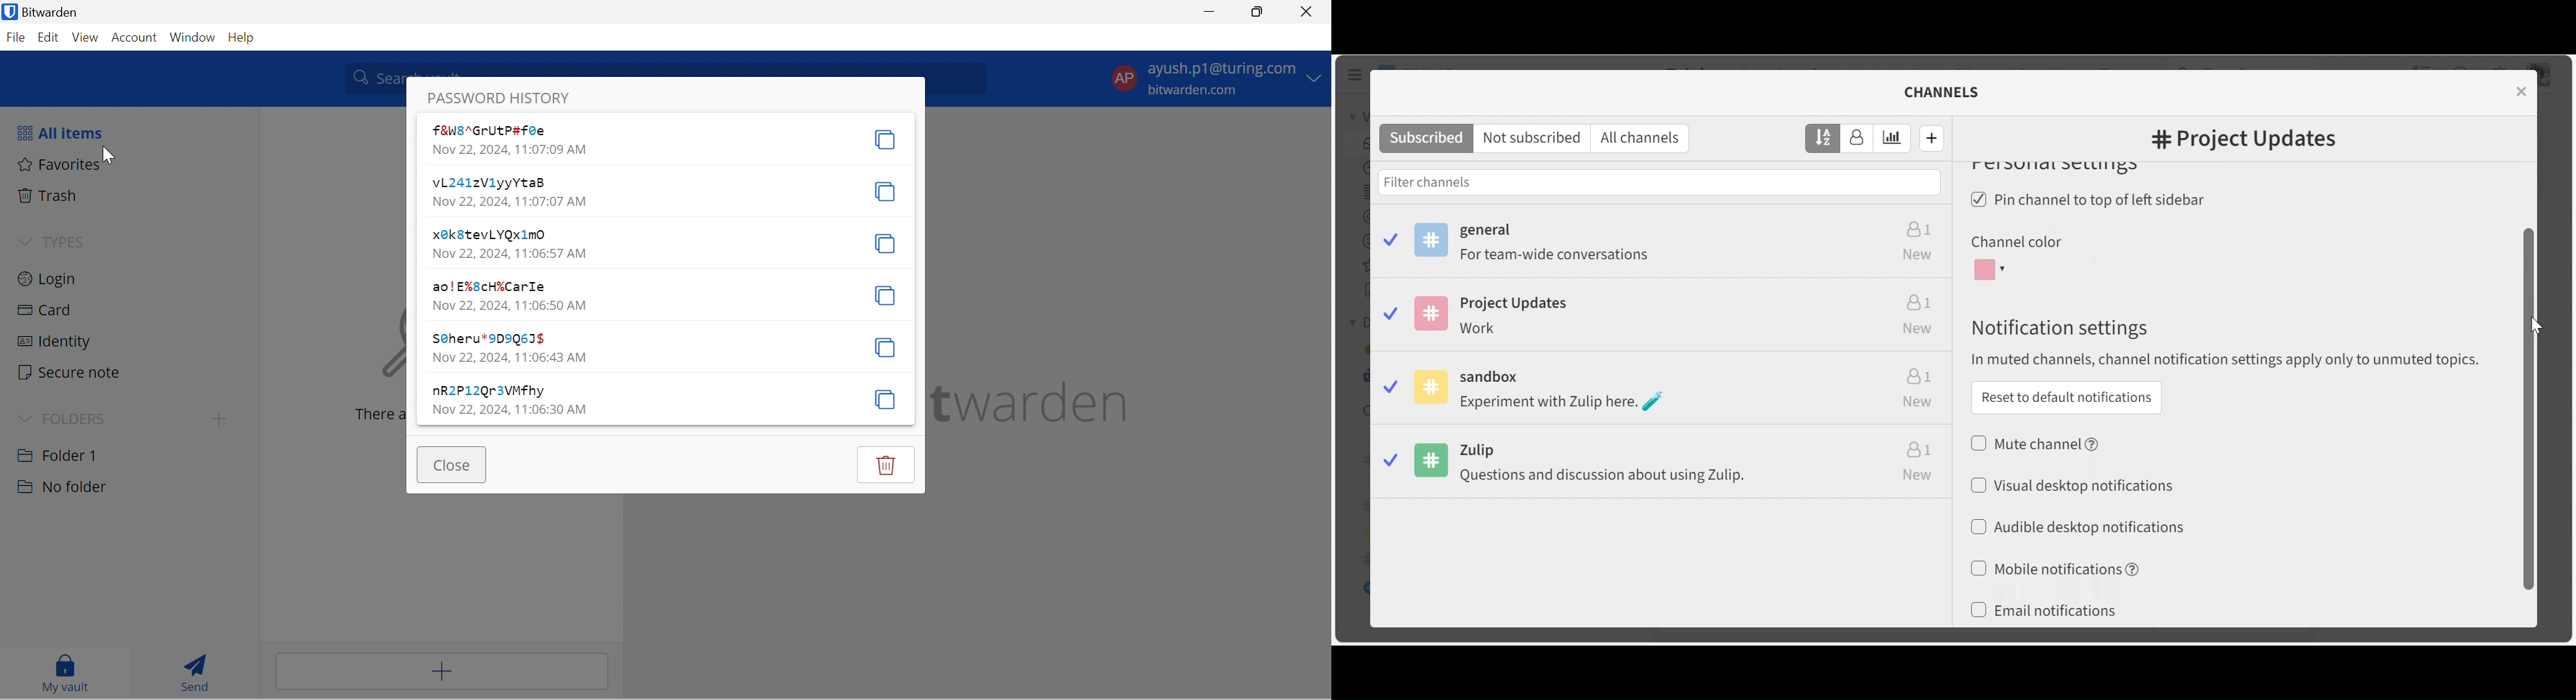 The image size is (2576, 700). I want to click on Login, so click(53, 279).